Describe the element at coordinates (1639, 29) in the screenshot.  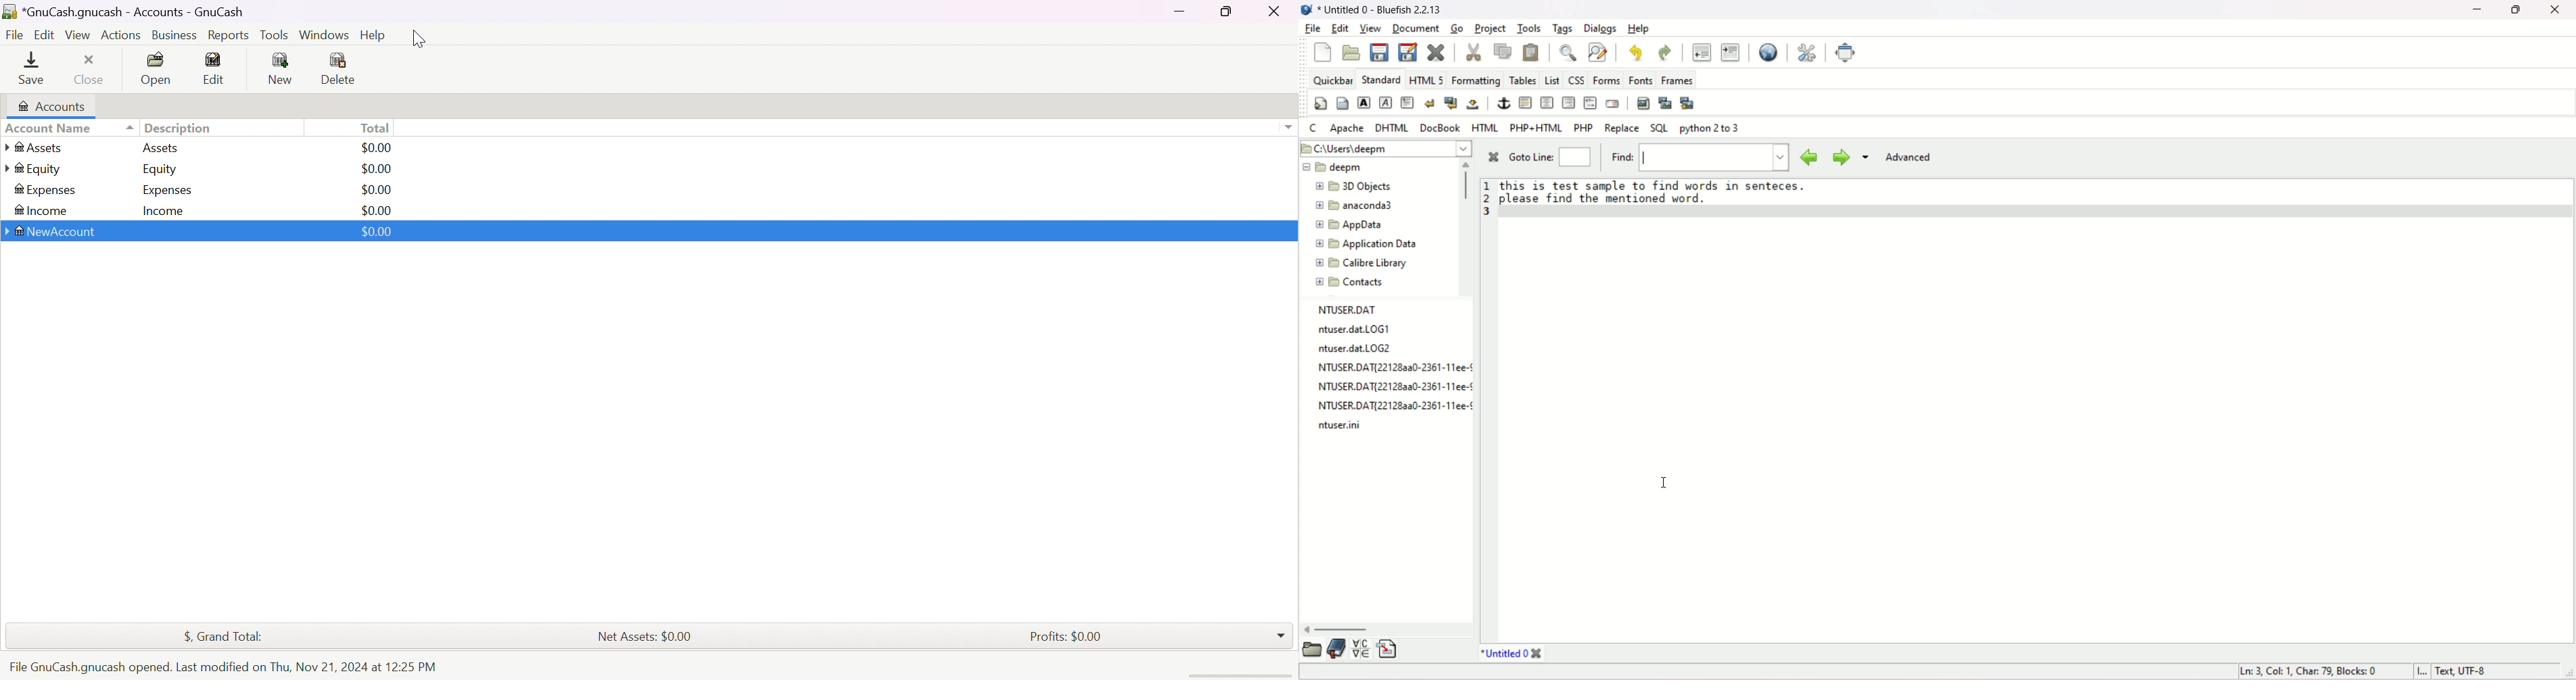
I see `help` at that location.